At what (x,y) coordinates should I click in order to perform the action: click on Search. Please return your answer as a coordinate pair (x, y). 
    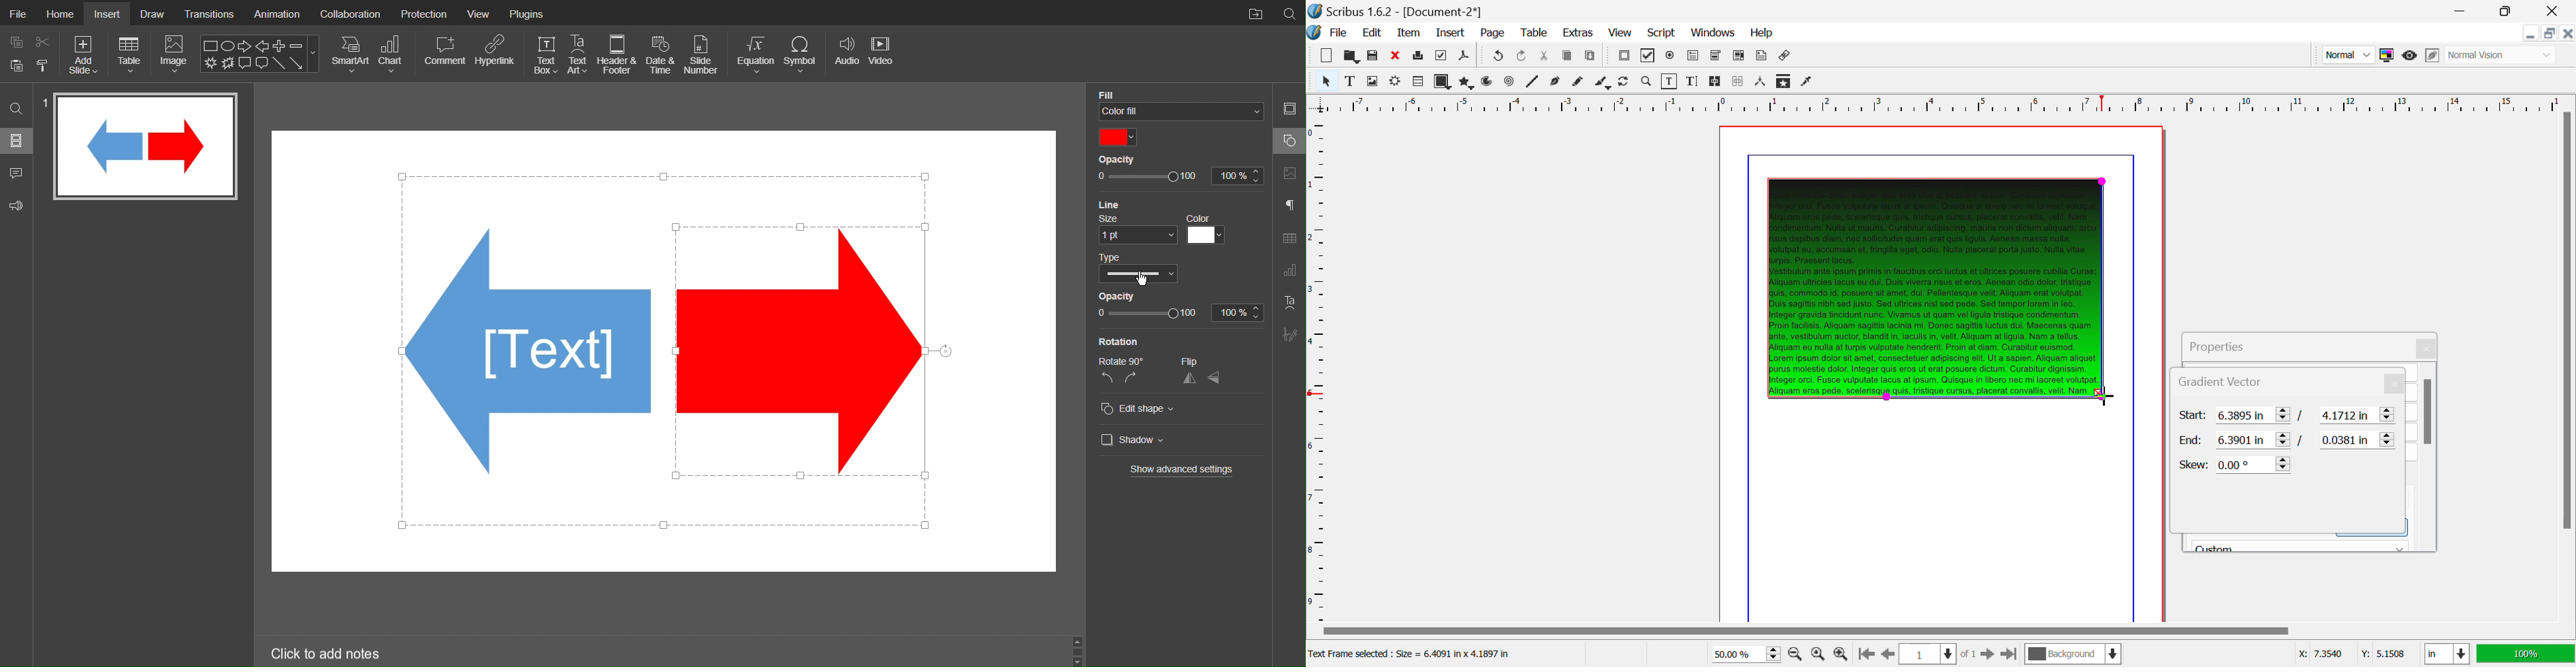
    Looking at the image, I should click on (16, 110).